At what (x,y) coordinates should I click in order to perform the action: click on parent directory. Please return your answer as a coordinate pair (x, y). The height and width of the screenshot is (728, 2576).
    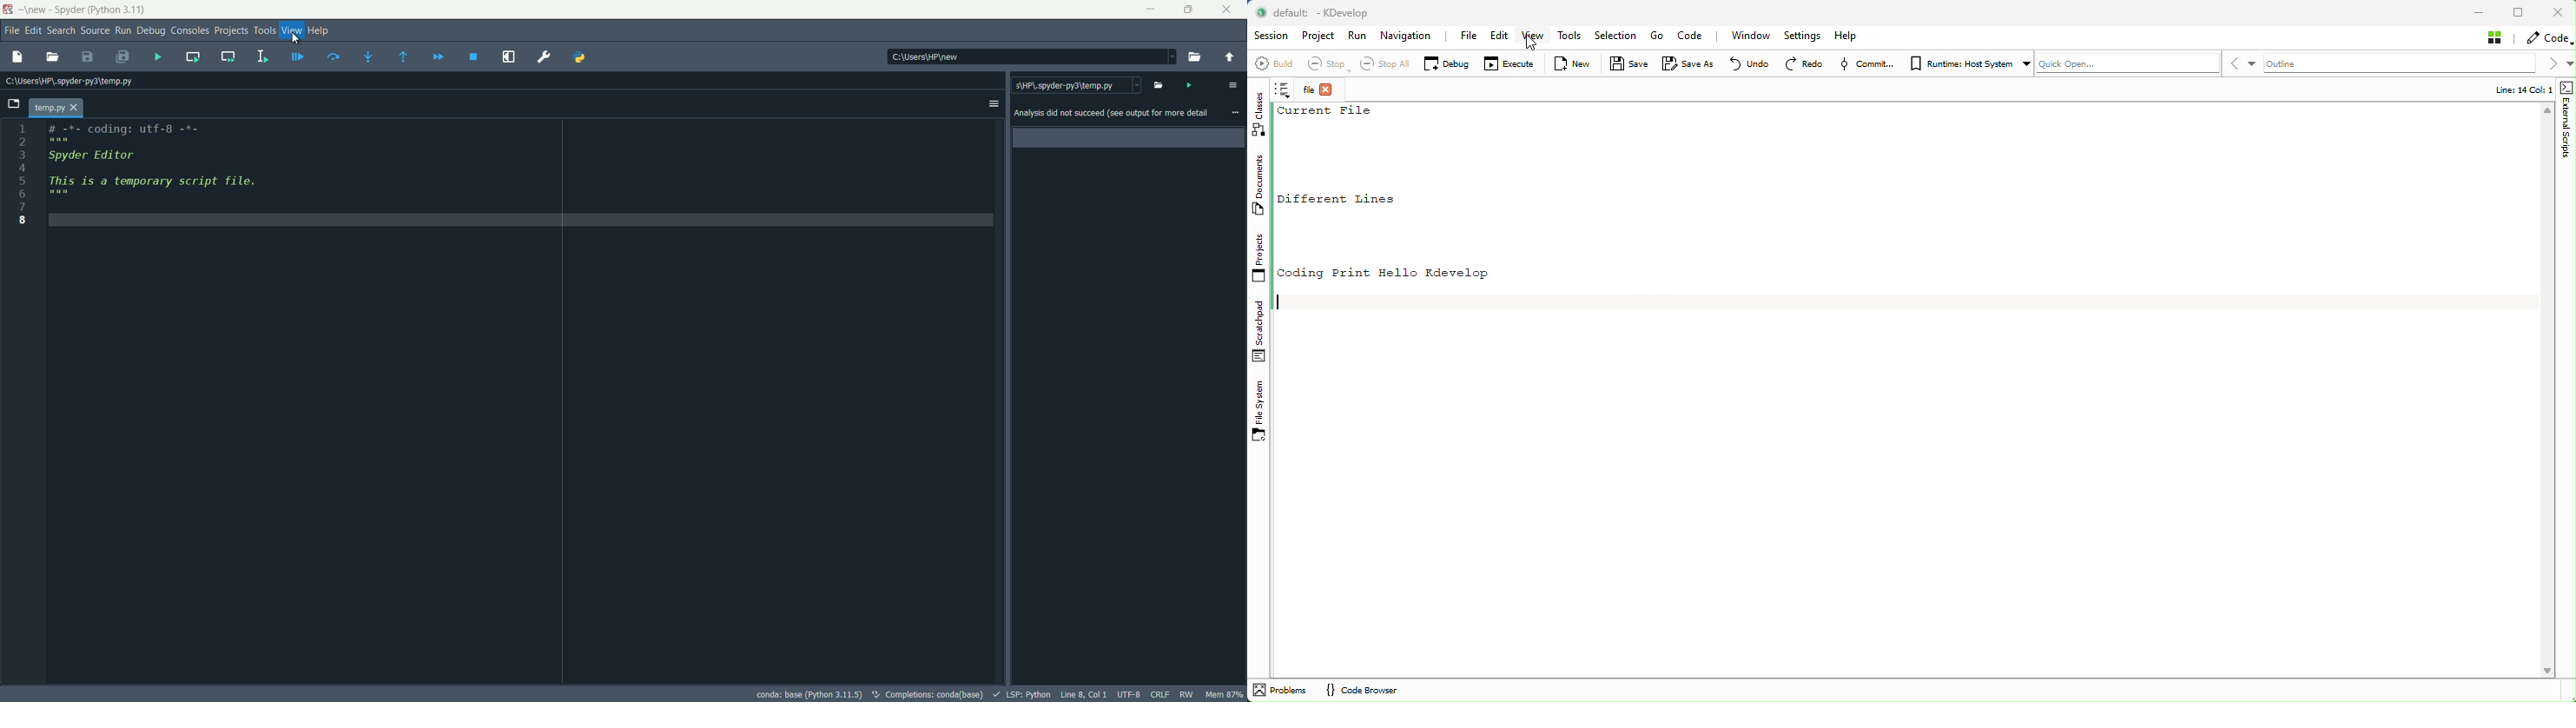
    Looking at the image, I should click on (1235, 57).